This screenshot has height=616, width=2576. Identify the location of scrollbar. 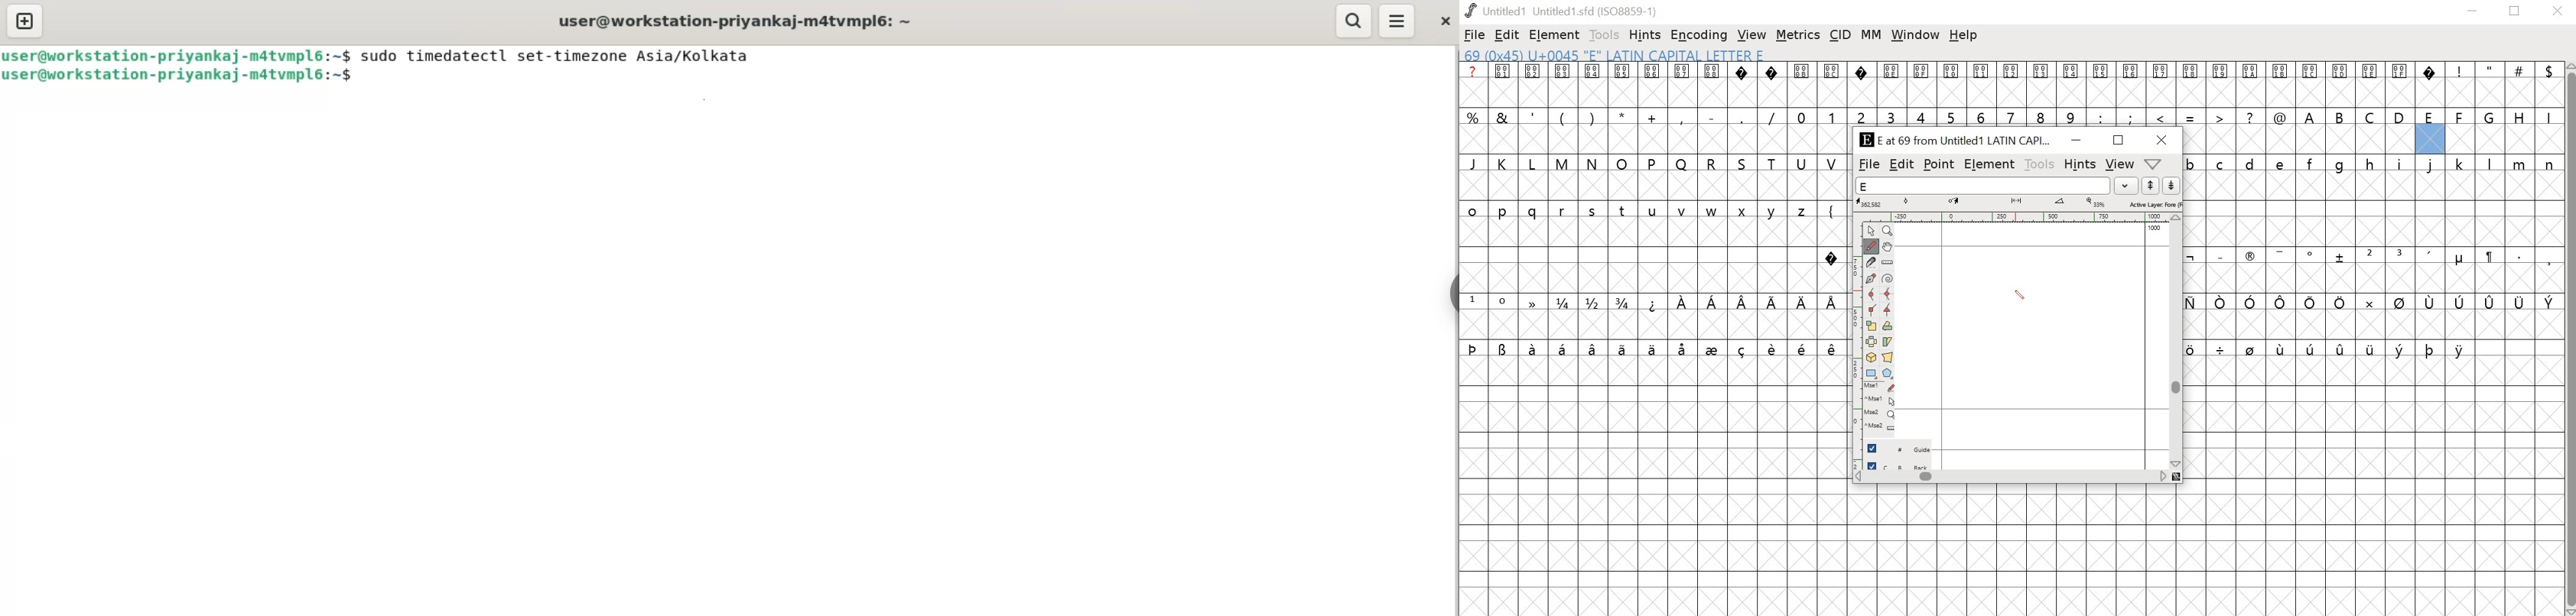
(2178, 342).